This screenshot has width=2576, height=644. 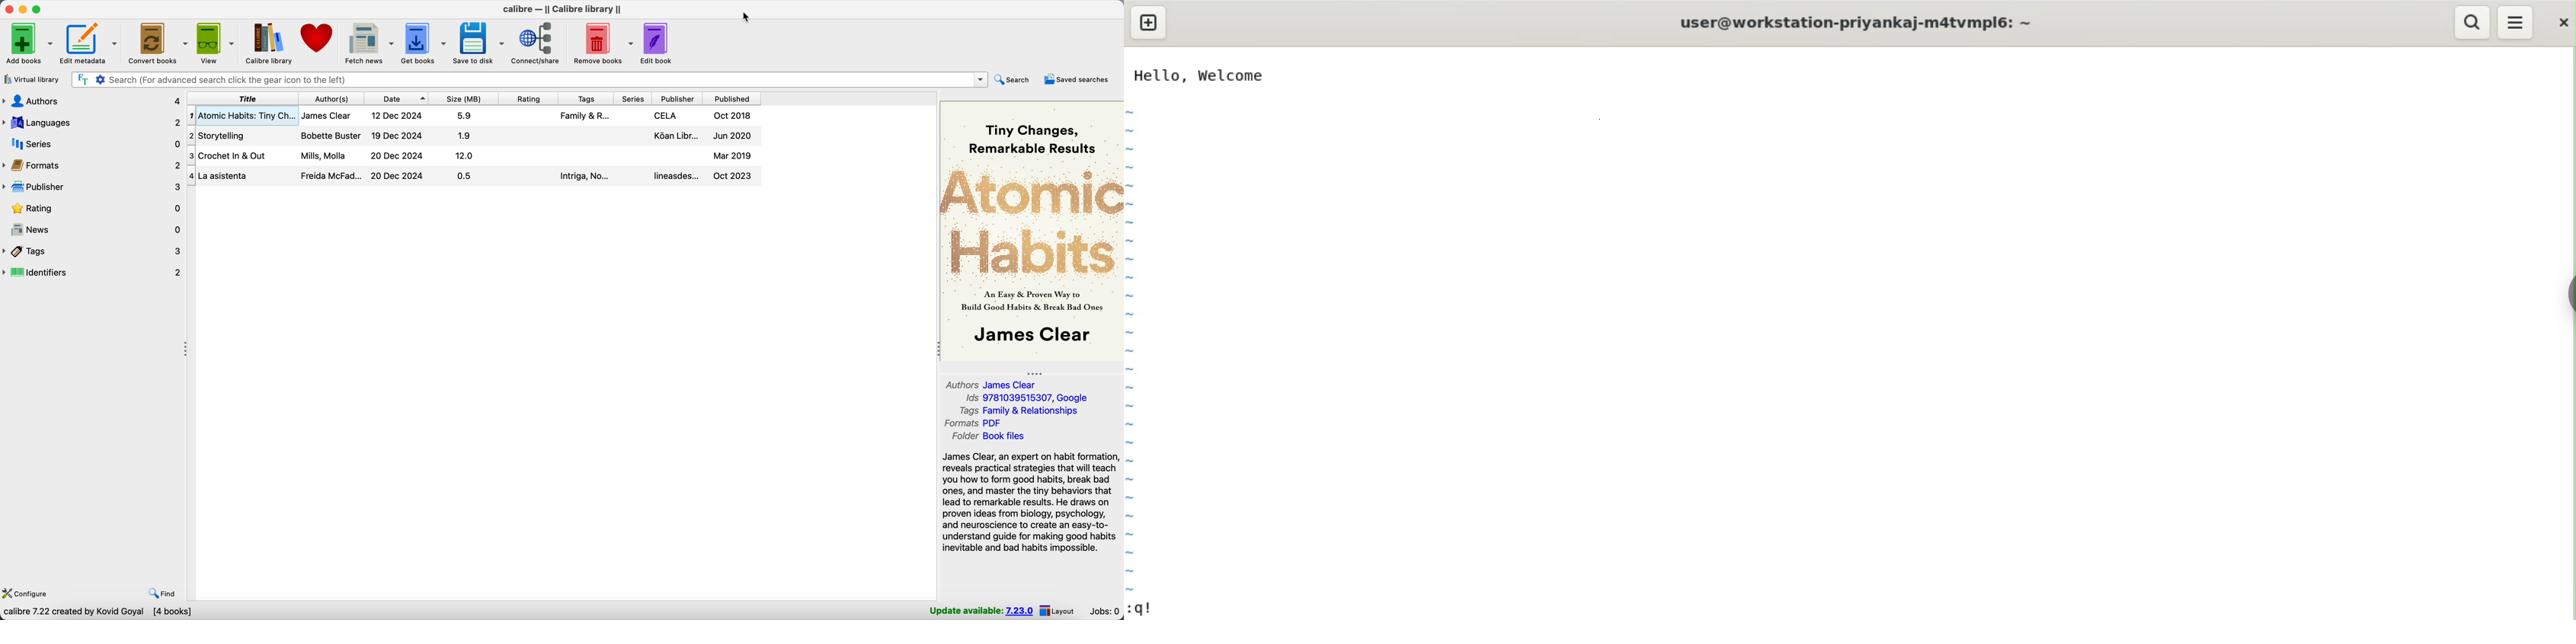 What do you see at coordinates (29, 43) in the screenshot?
I see `add books` at bounding box center [29, 43].